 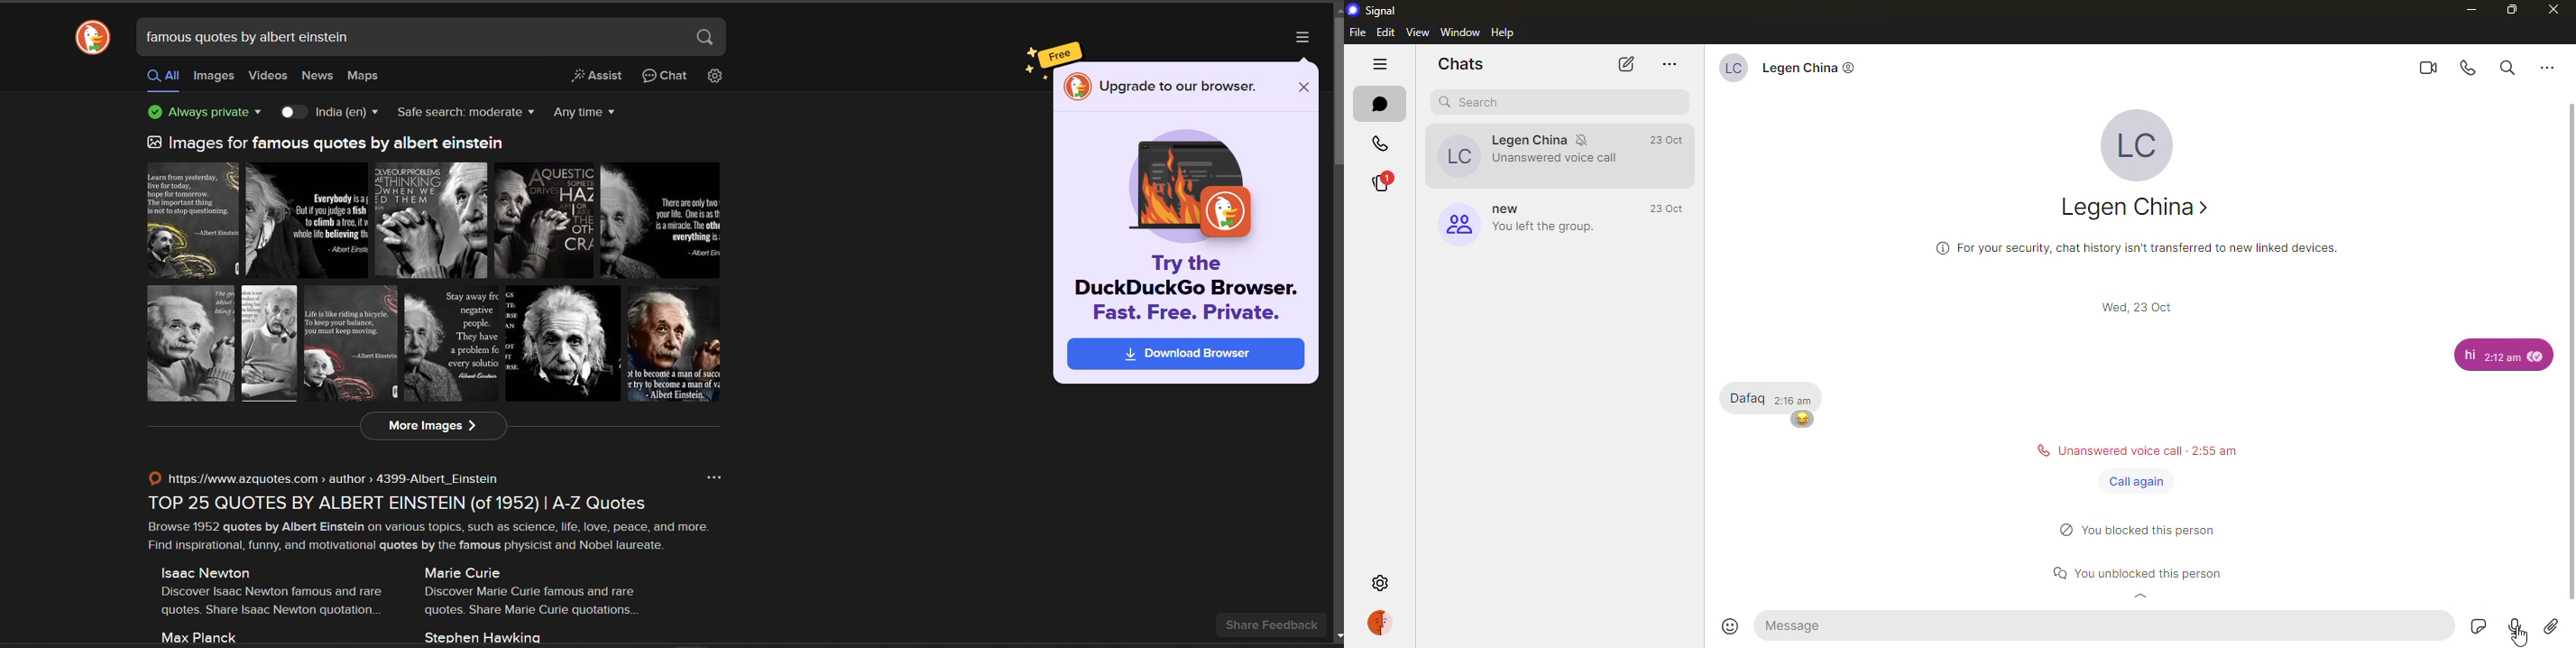 What do you see at coordinates (1670, 141) in the screenshot?
I see `time` at bounding box center [1670, 141].